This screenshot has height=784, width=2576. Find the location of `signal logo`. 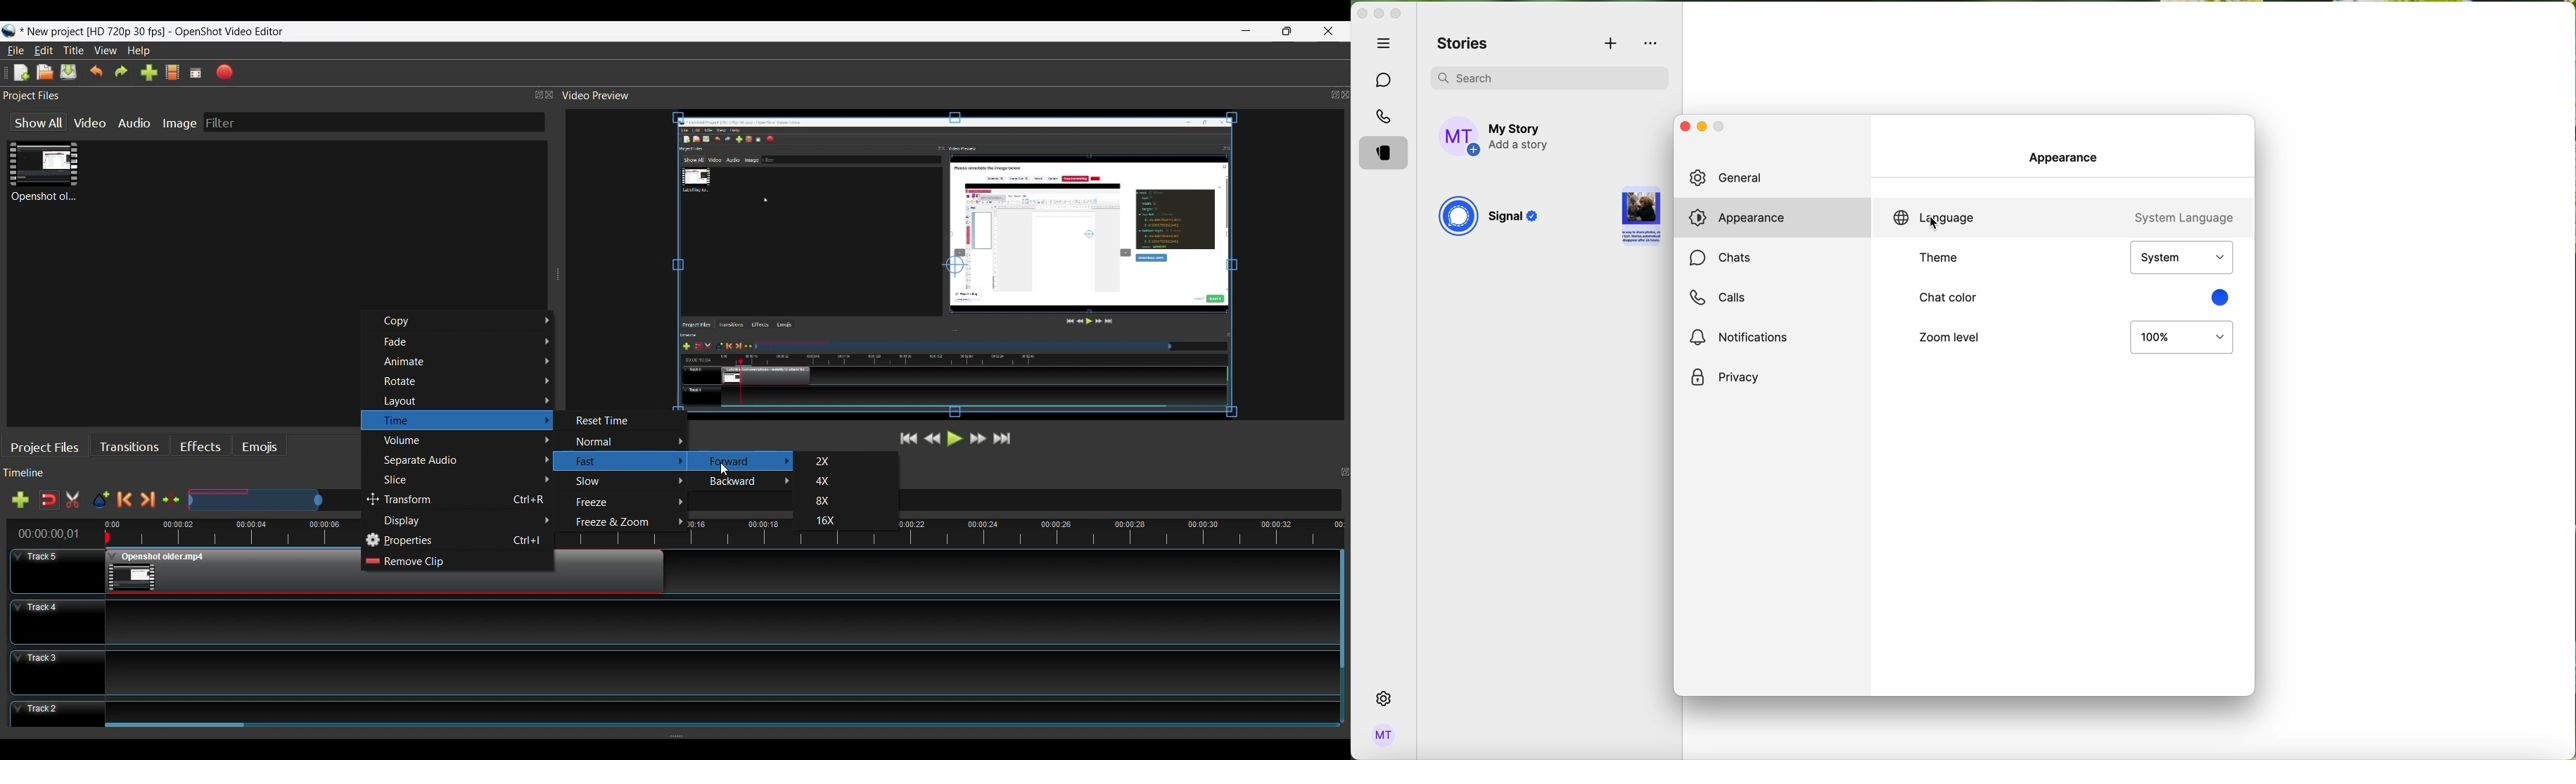

signal logo is located at coordinates (1458, 218).